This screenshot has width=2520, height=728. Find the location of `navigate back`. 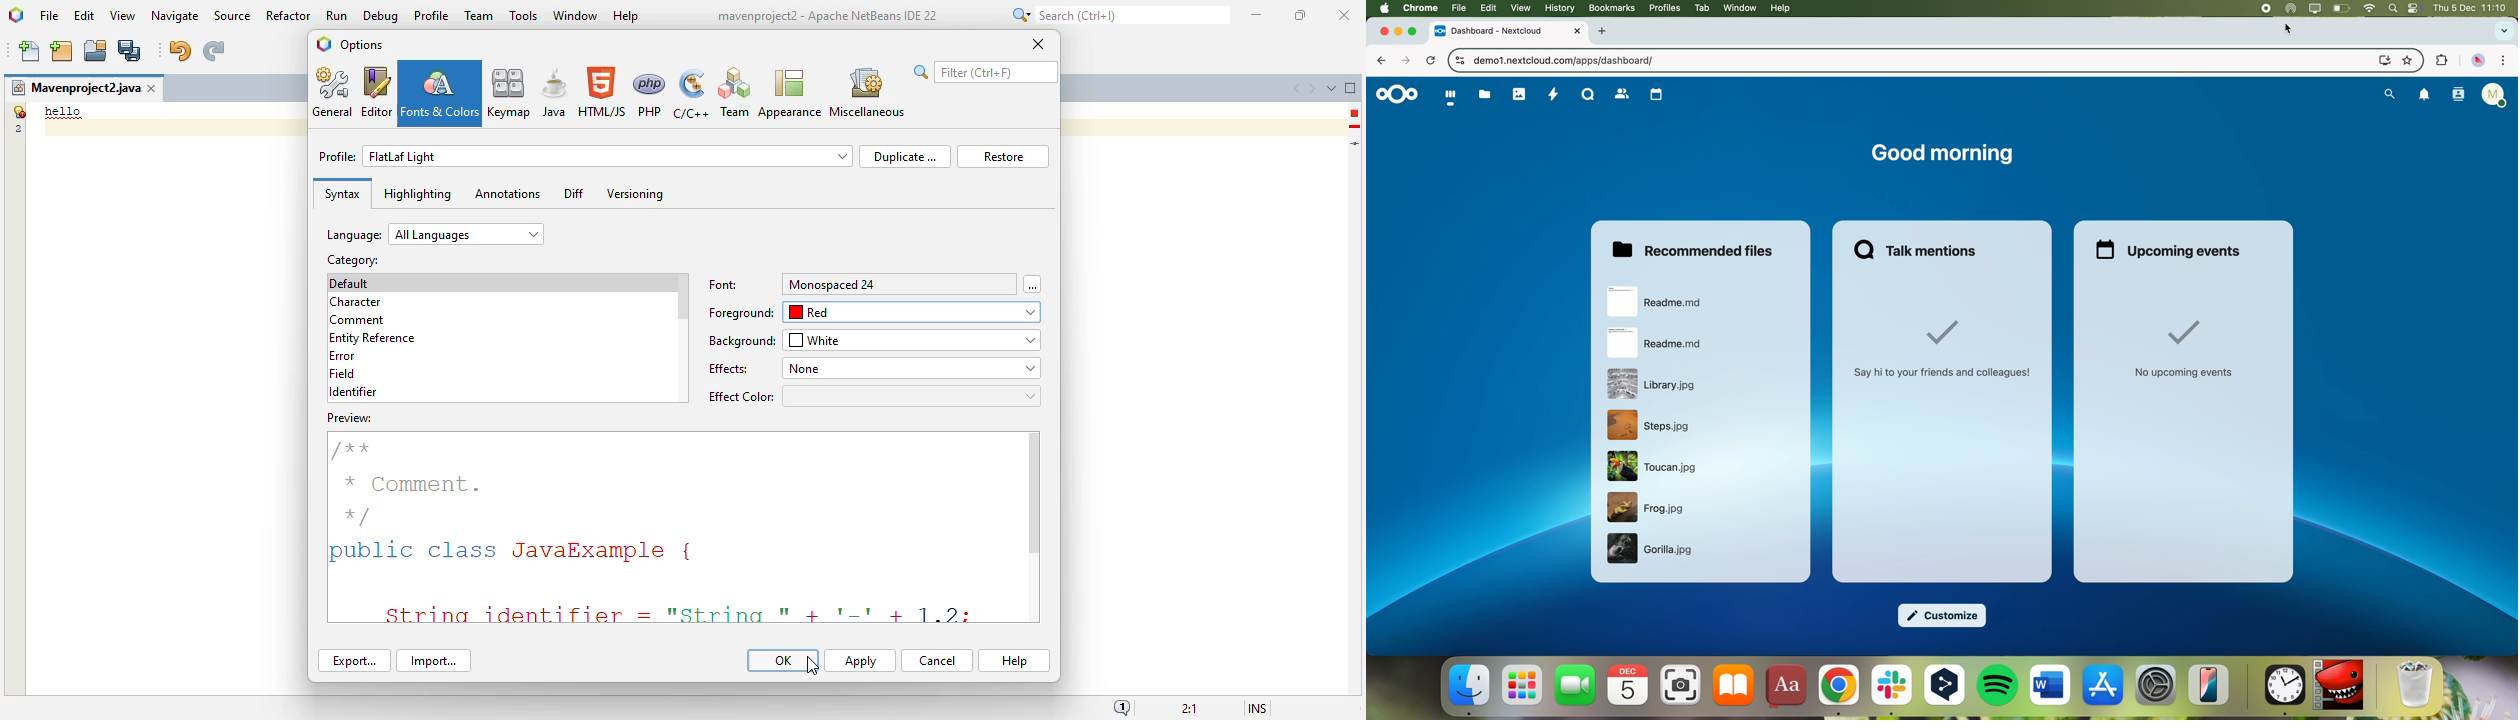

navigate back is located at coordinates (1385, 62).